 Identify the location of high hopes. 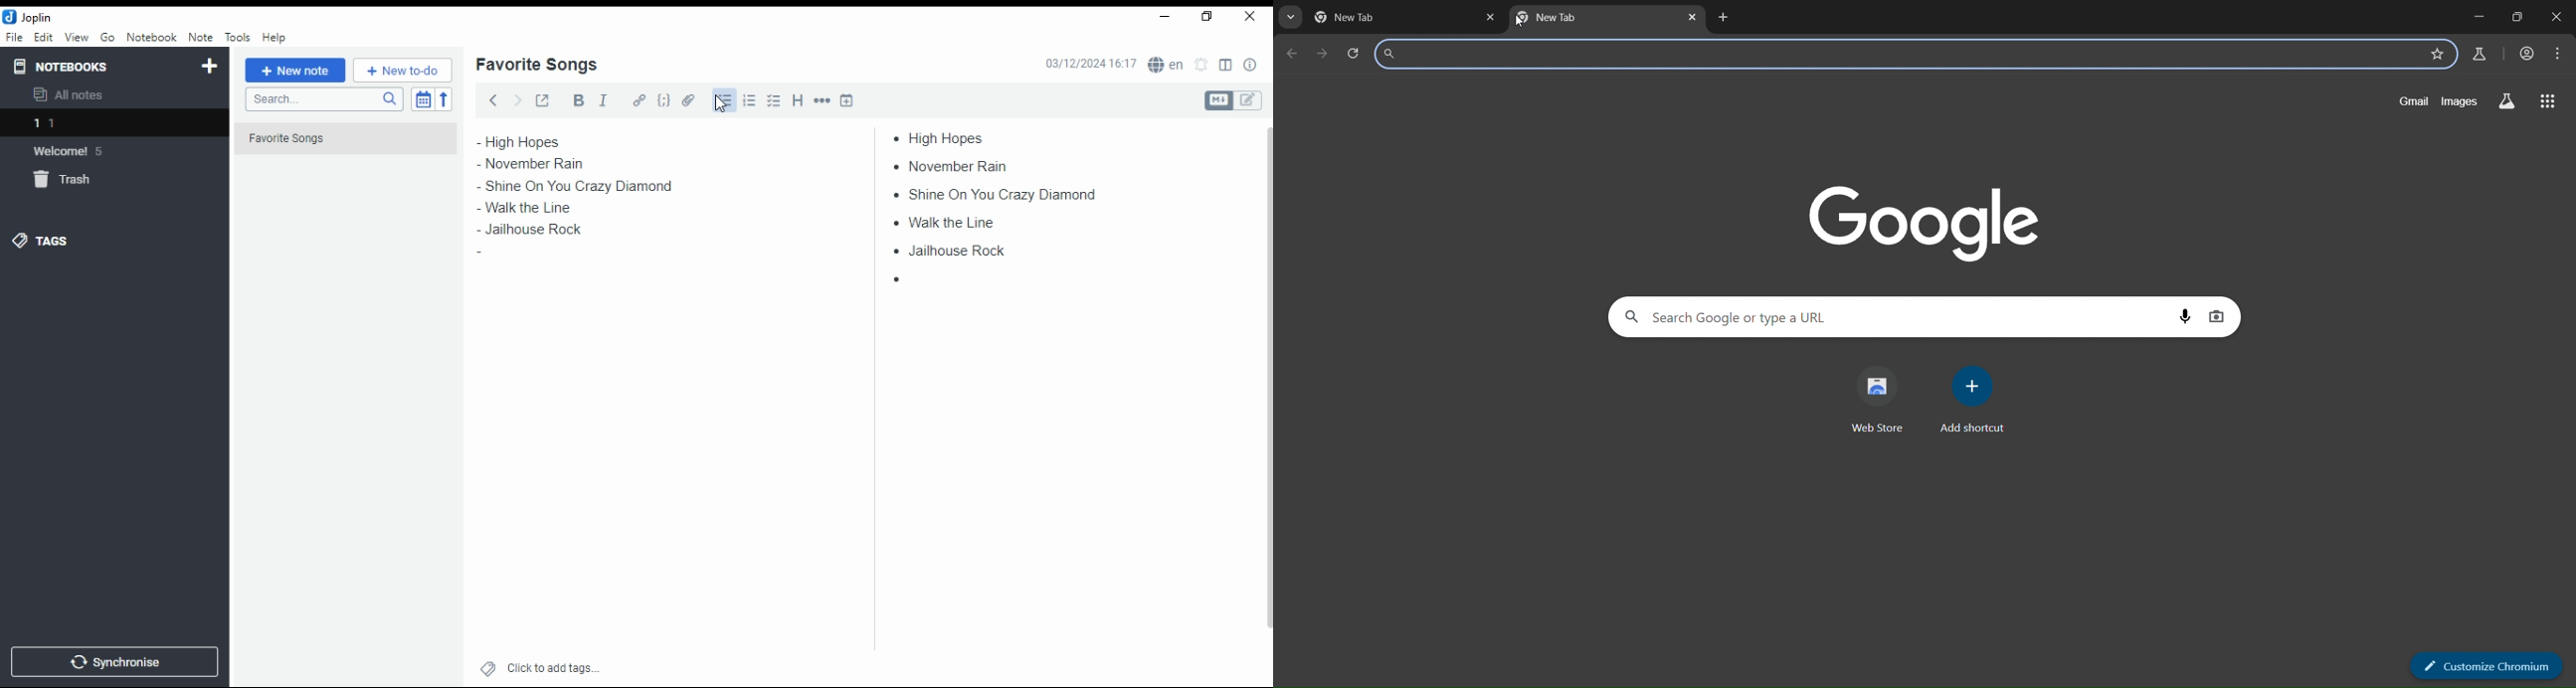
(948, 138).